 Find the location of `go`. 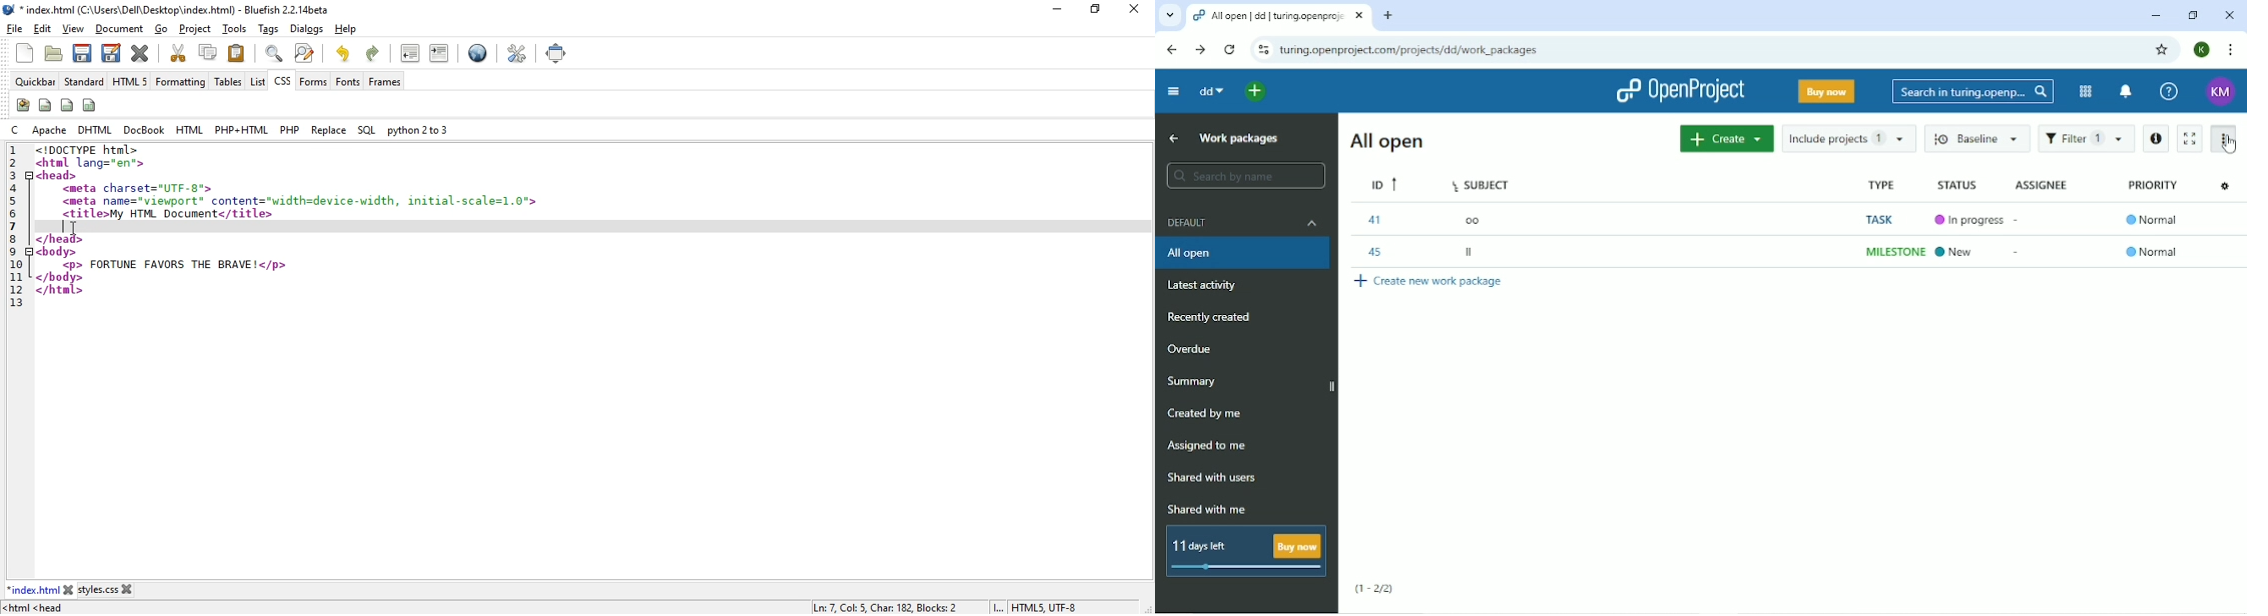

go is located at coordinates (162, 30).